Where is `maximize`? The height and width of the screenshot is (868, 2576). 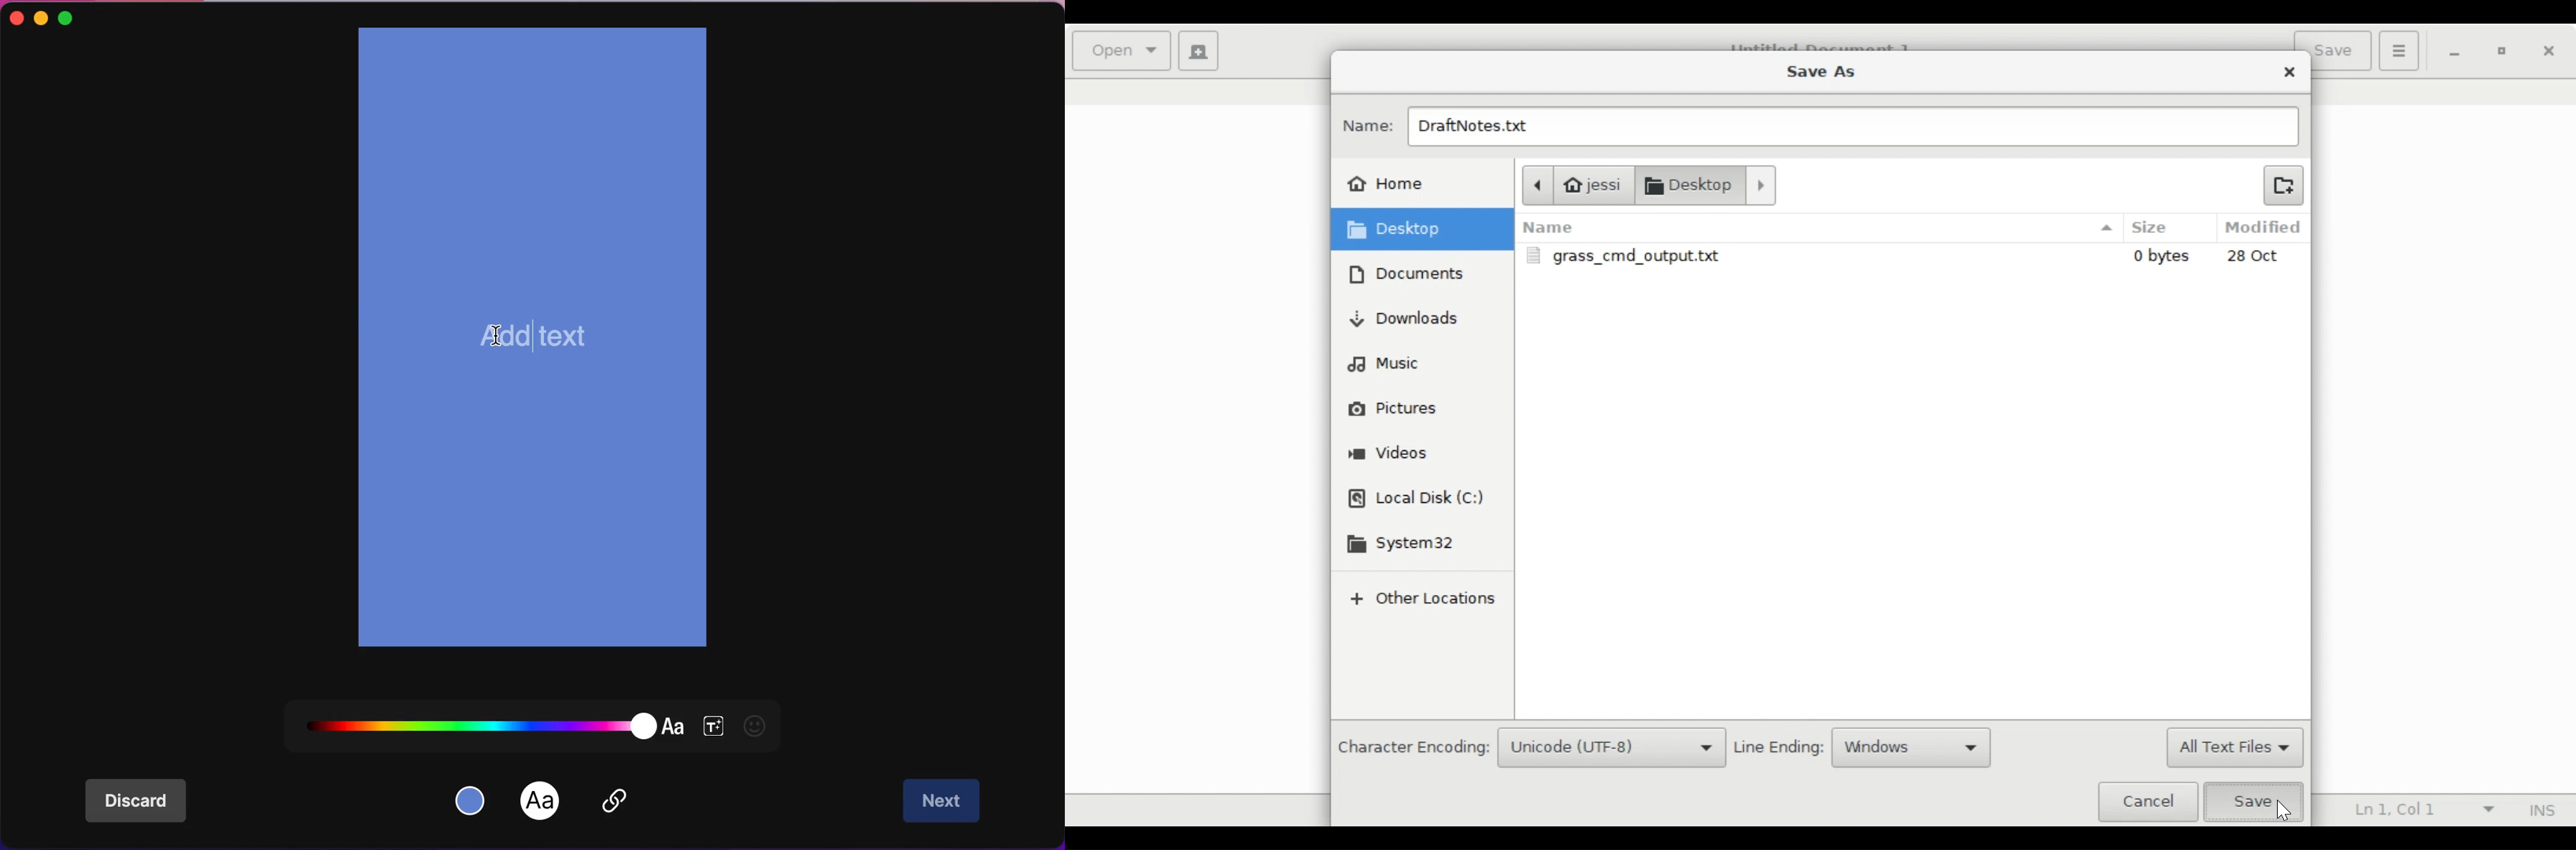 maximize is located at coordinates (79, 16).